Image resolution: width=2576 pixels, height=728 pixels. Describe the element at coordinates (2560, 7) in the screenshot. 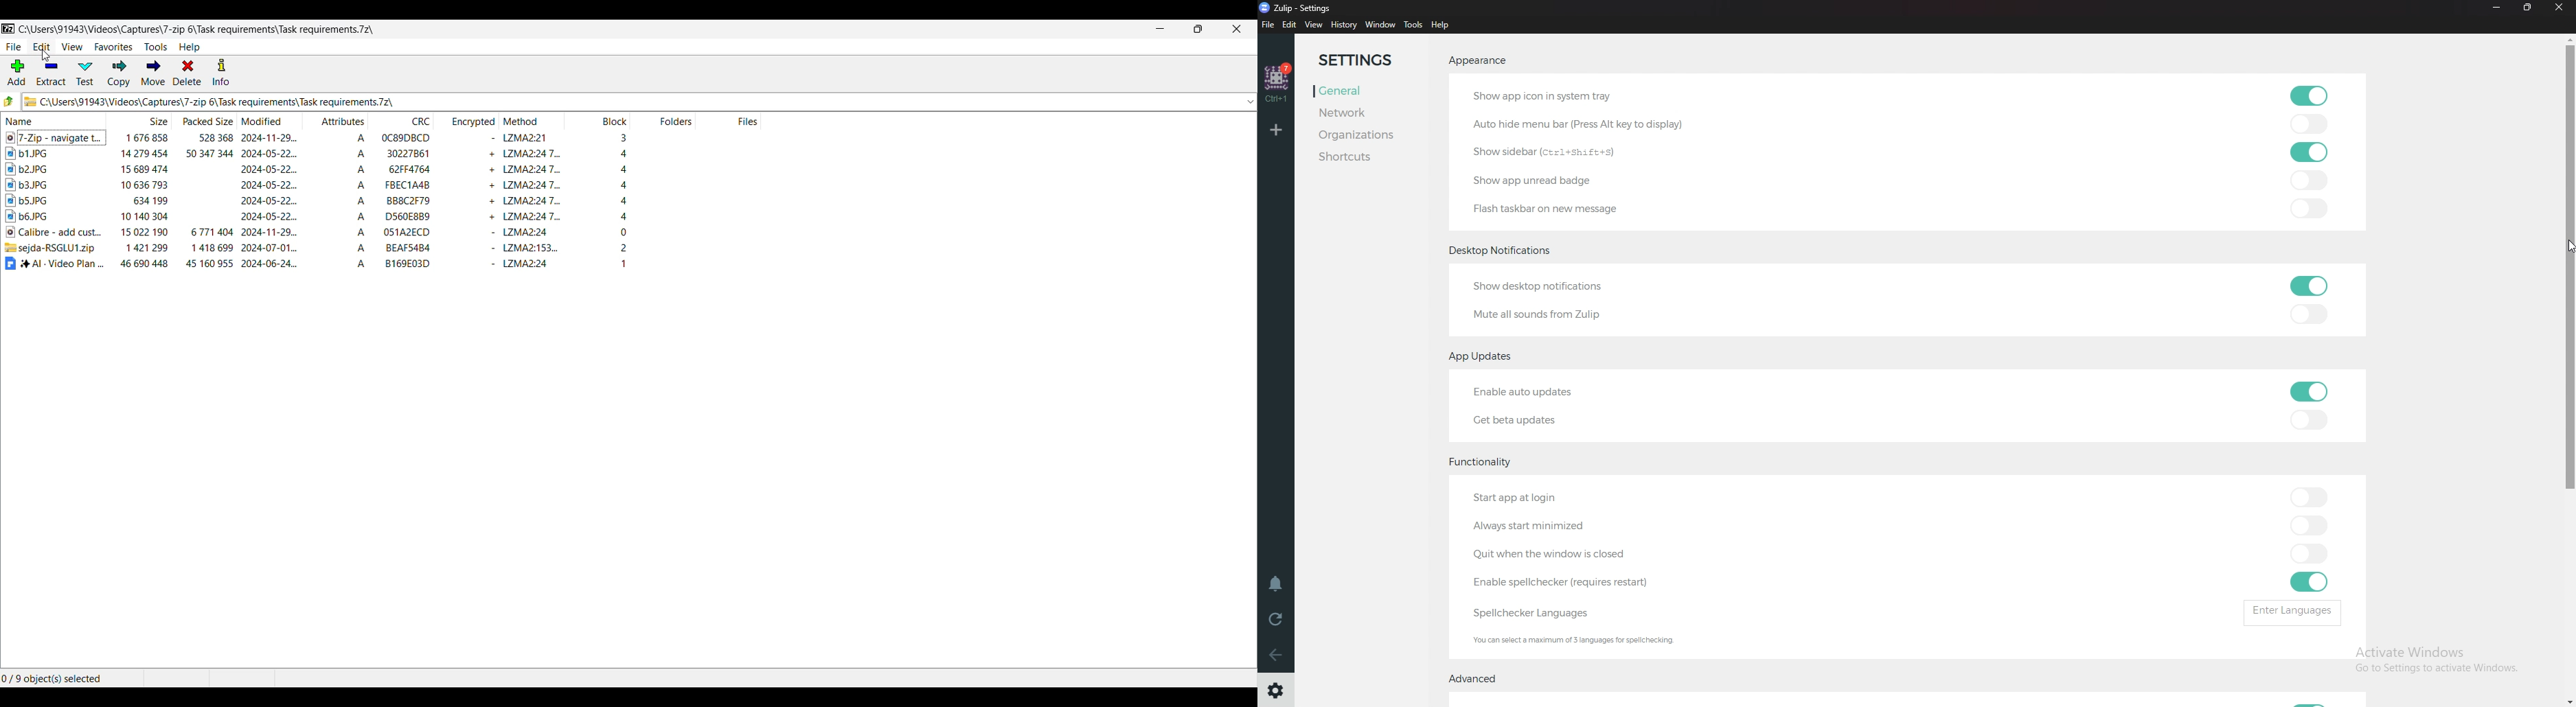

I see `Close` at that location.